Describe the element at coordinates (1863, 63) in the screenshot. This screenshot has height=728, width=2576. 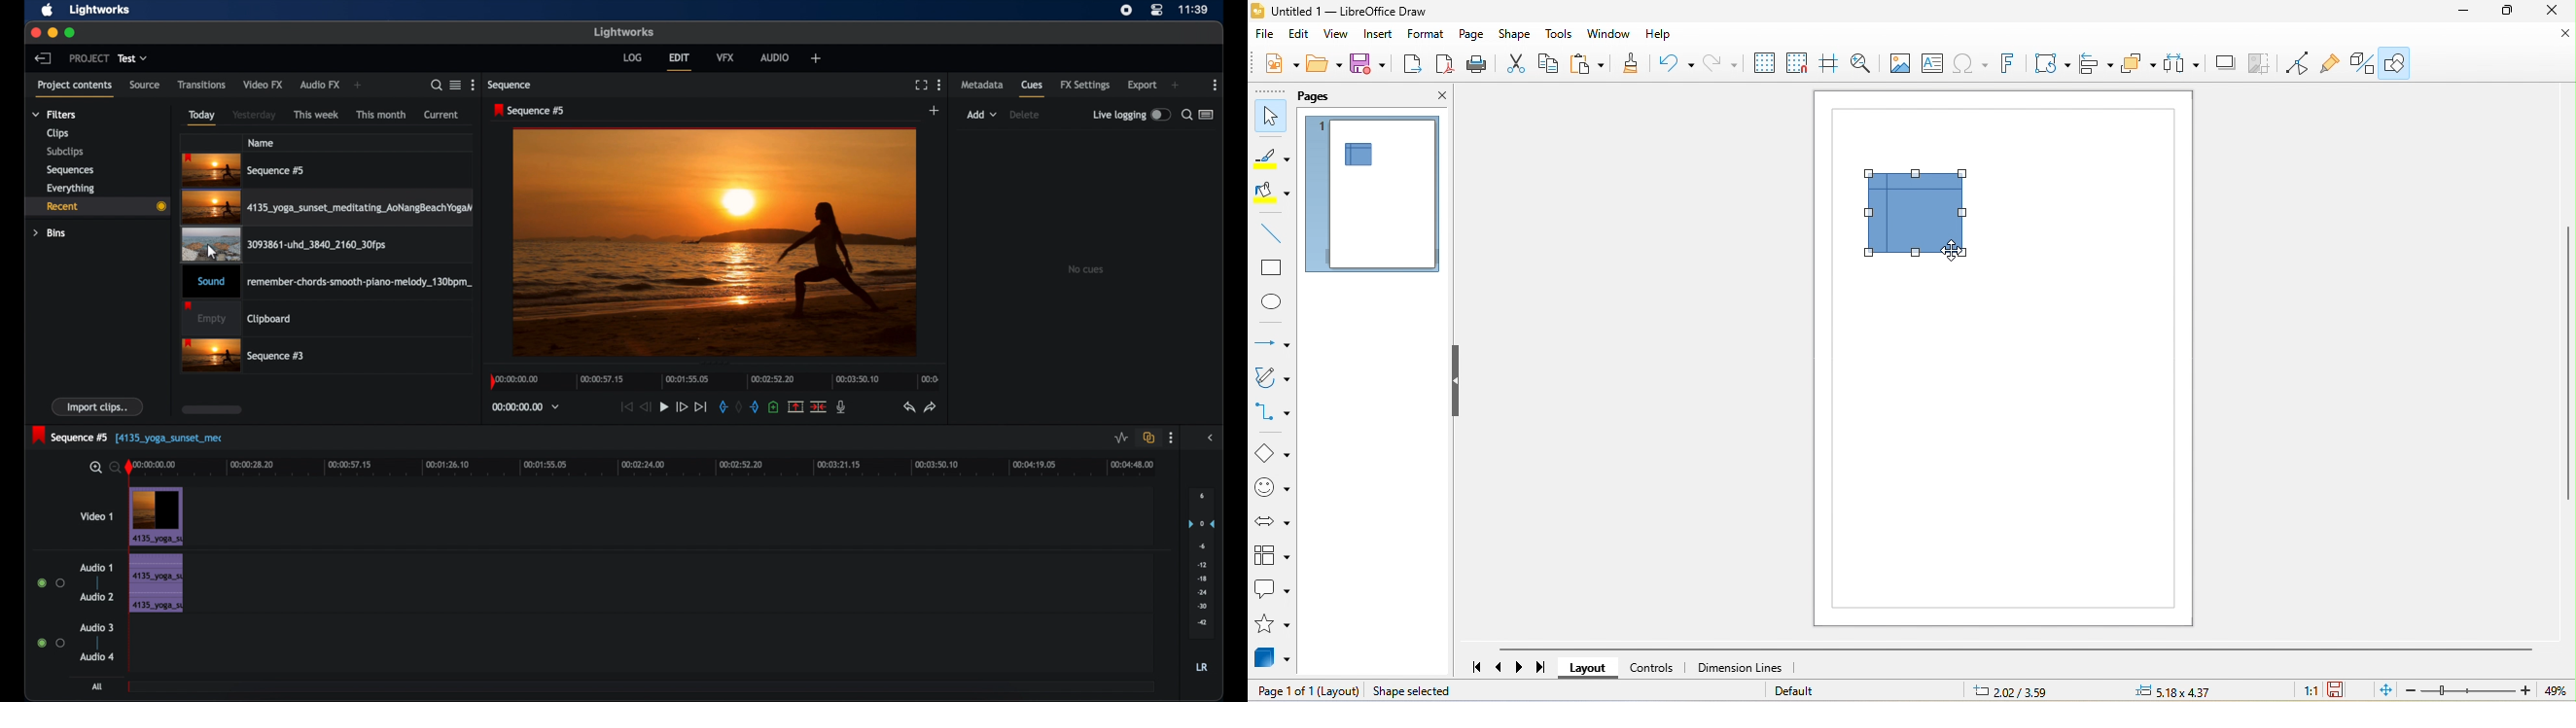
I see `zoom and pan` at that location.